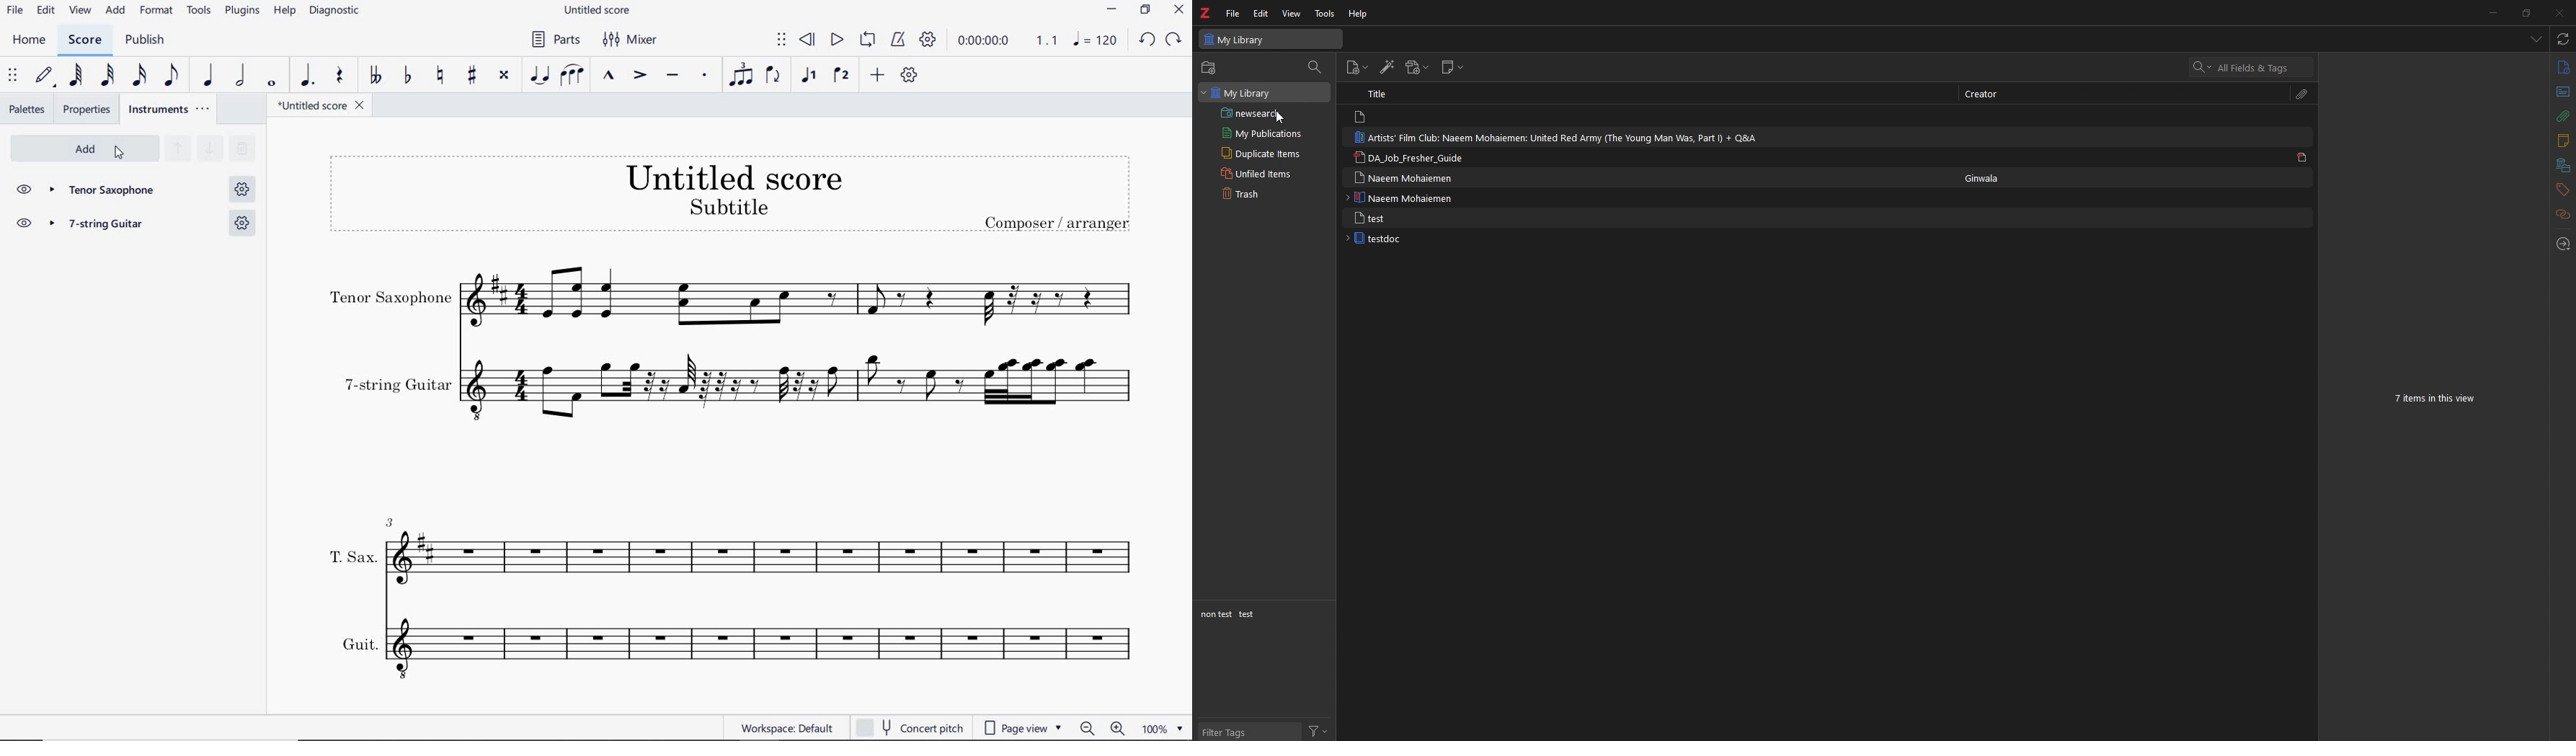  I want to click on List all tabs, so click(2534, 37).